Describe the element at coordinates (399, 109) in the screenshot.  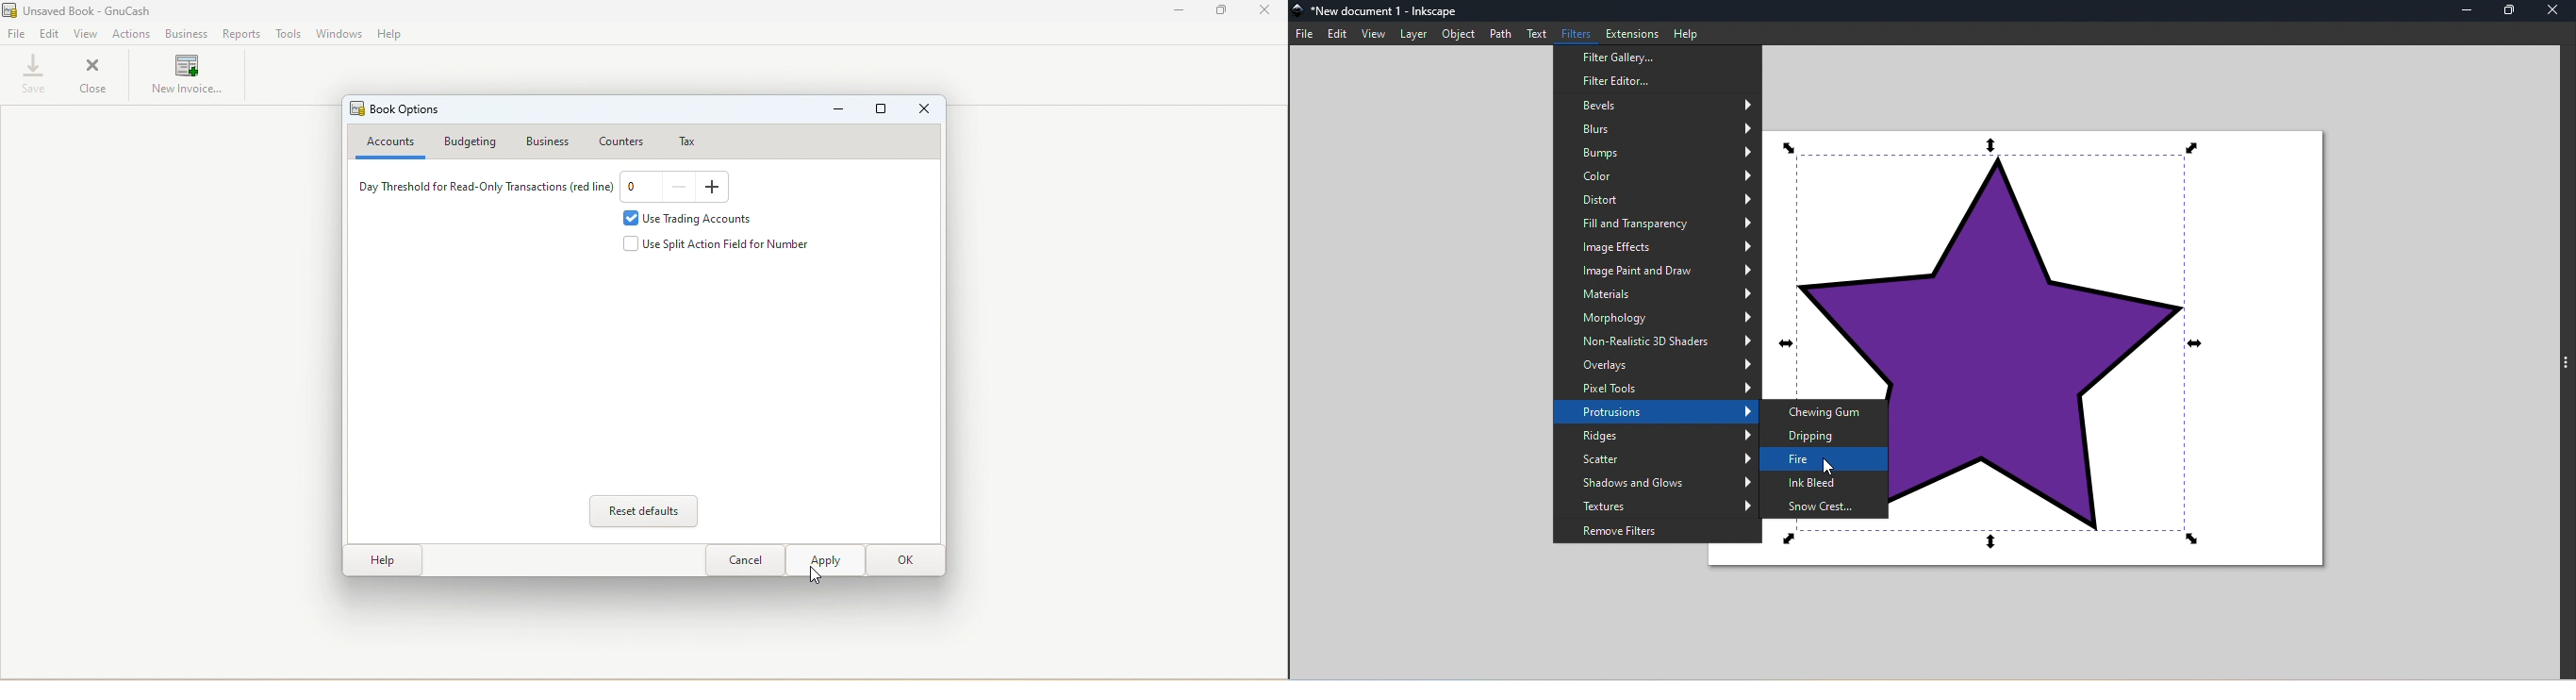
I see `Book options` at that location.